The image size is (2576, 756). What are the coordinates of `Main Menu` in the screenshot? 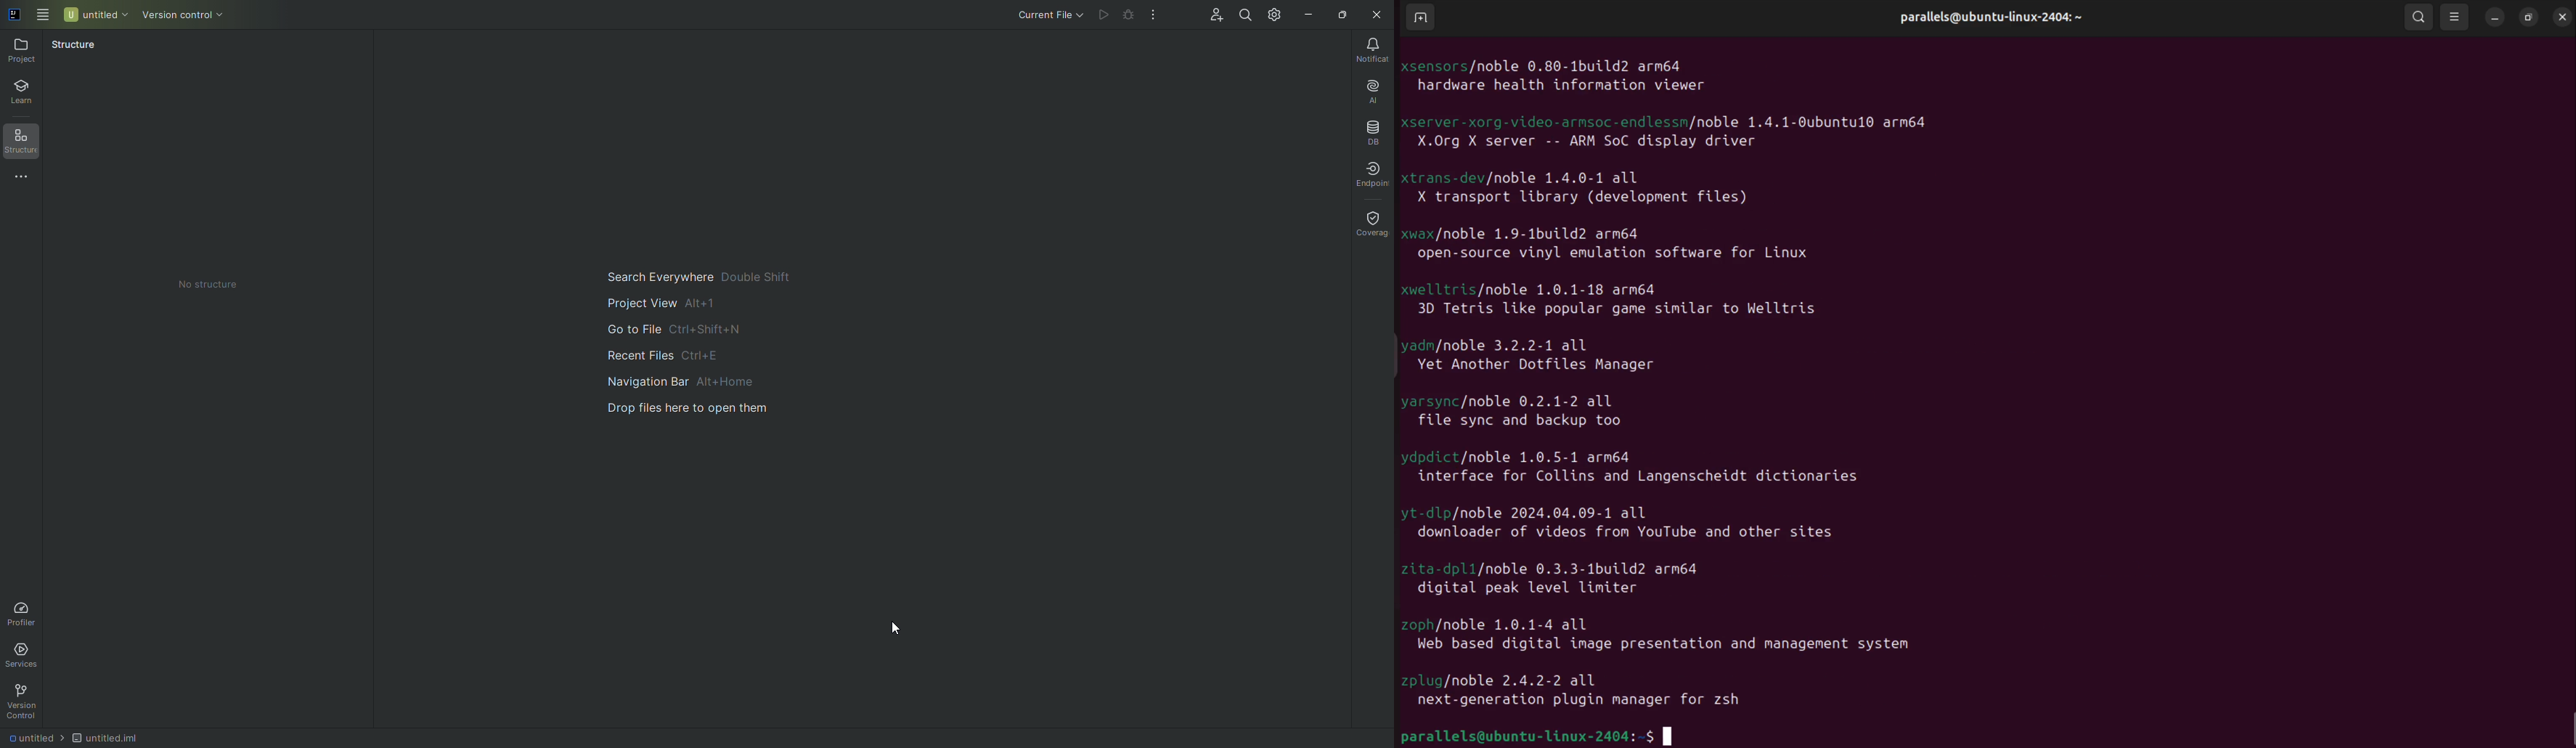 It's located at (46, 14).